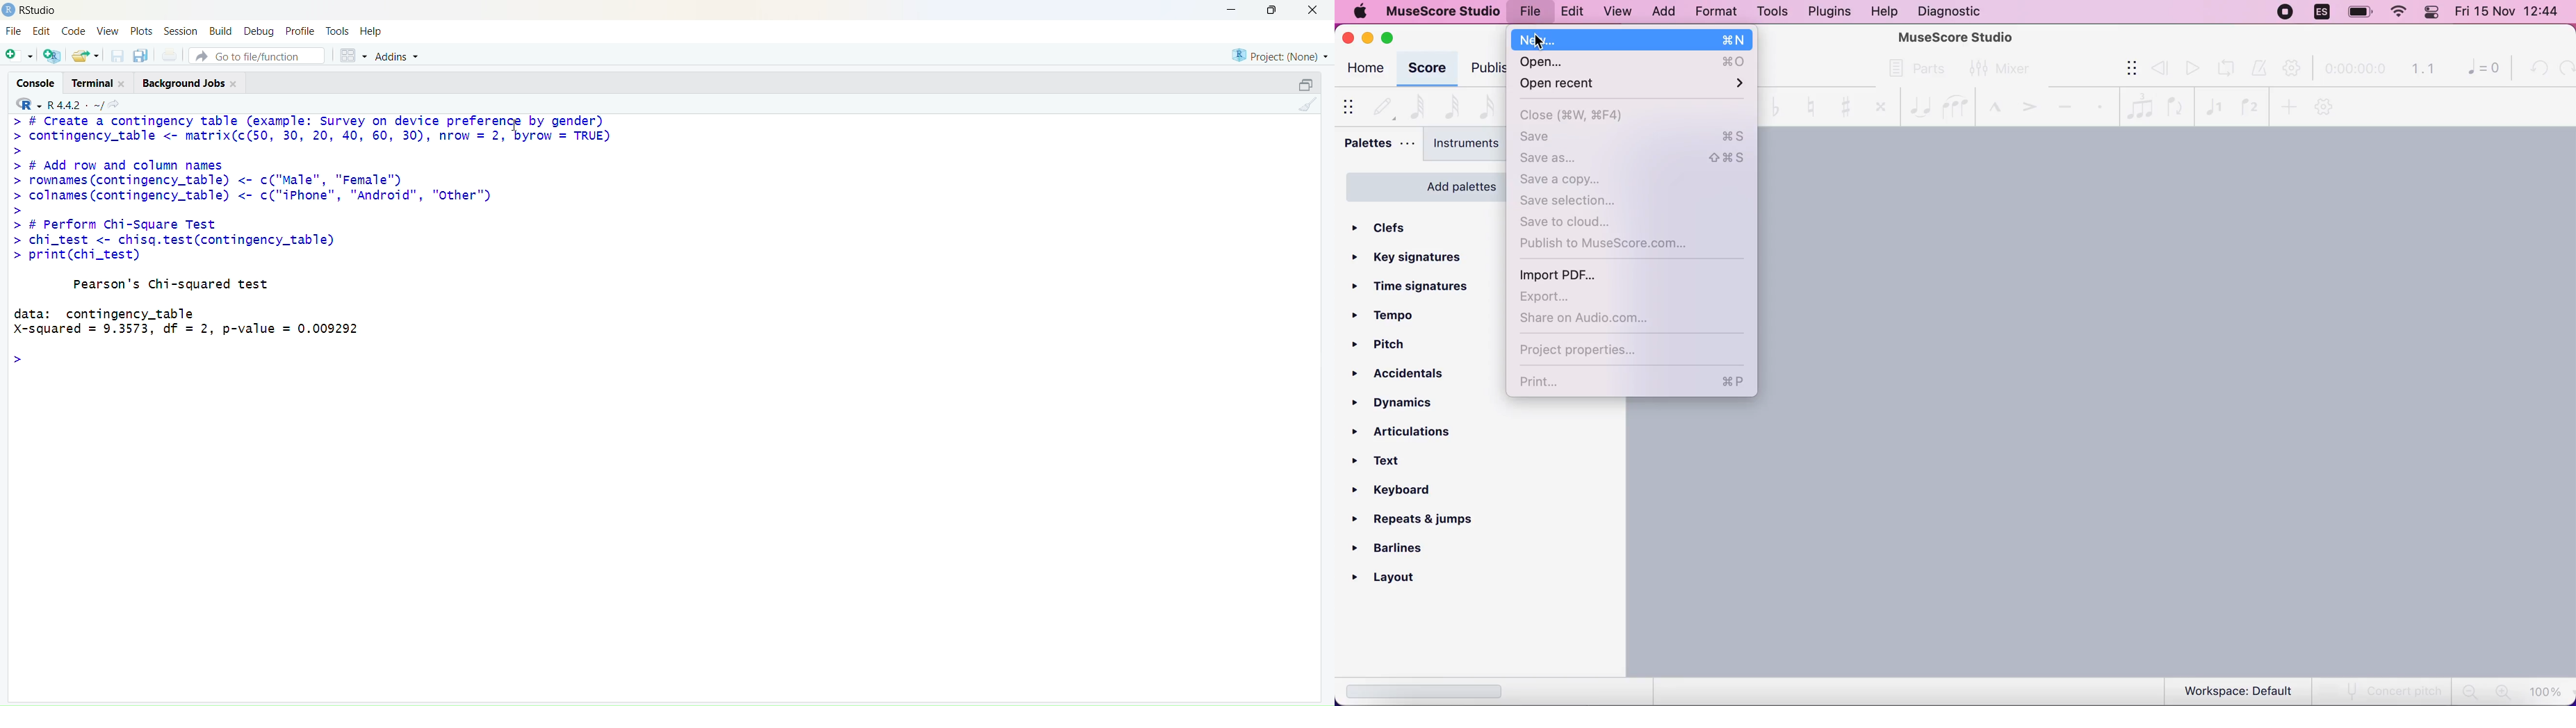  What do you see at coordinates (41, 10) in the screenshot?
I see `RStudio` at bounding box center [41, 10].